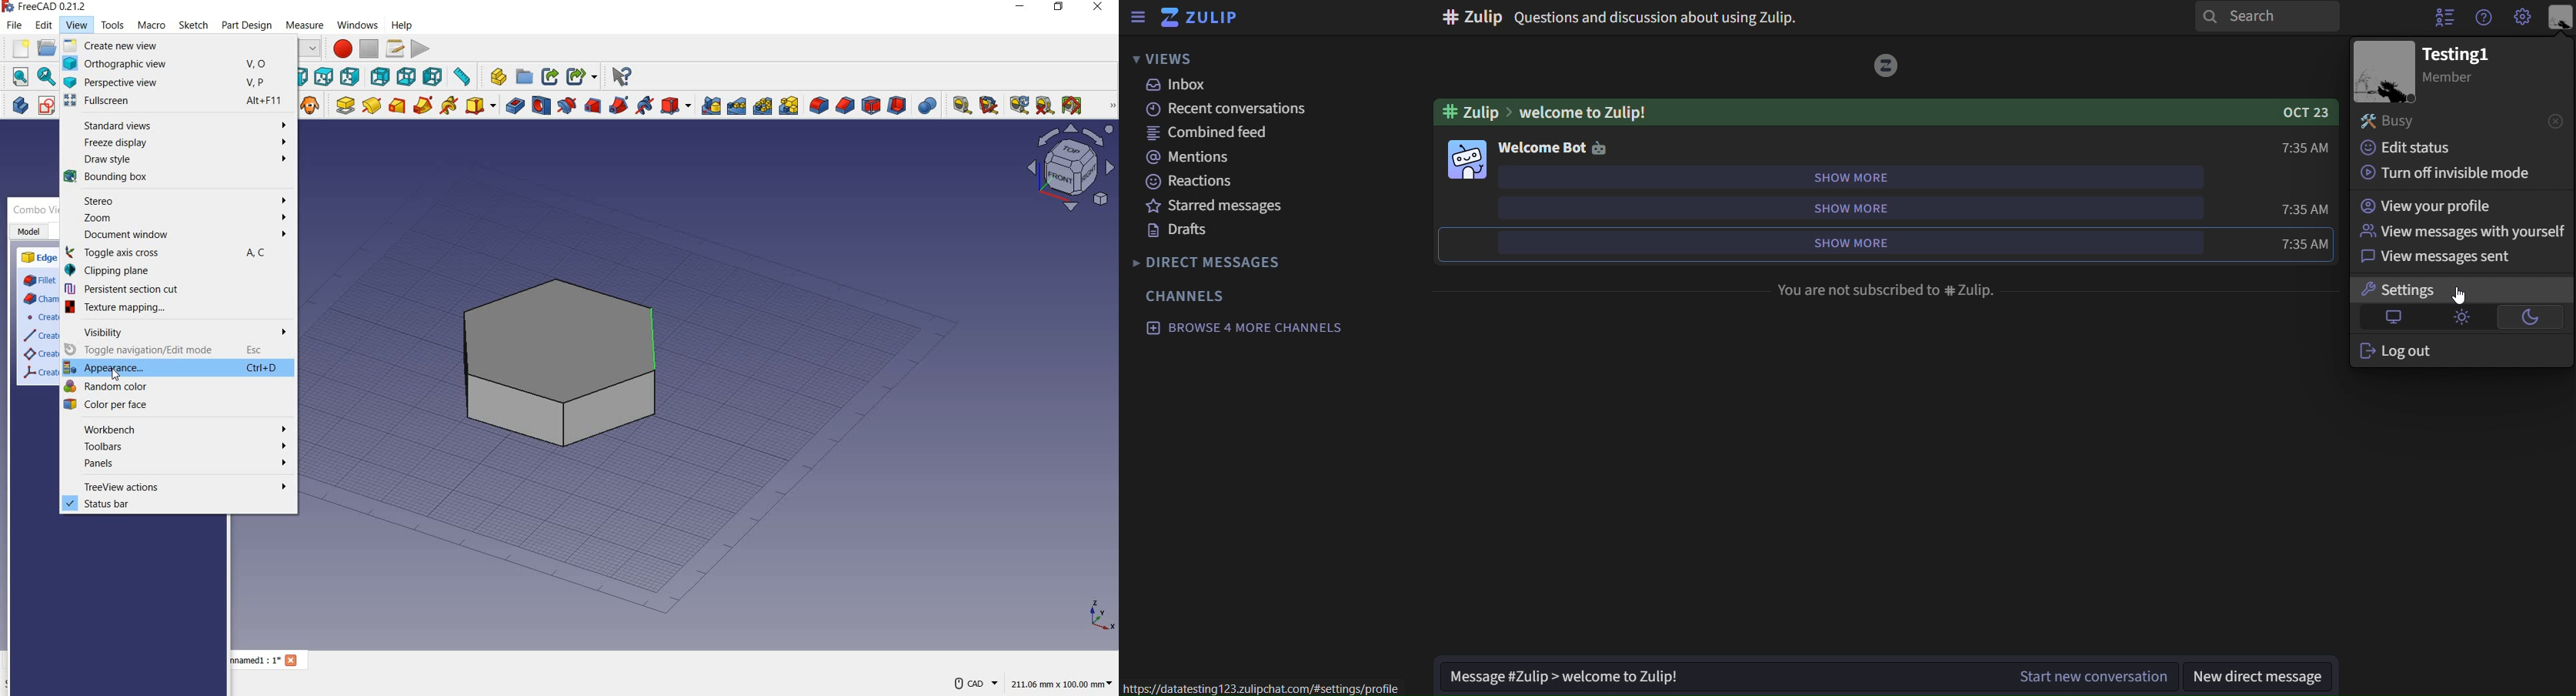 The width and height of the screenshot is (2576, 700). I want to click on top, so click(322, 75).